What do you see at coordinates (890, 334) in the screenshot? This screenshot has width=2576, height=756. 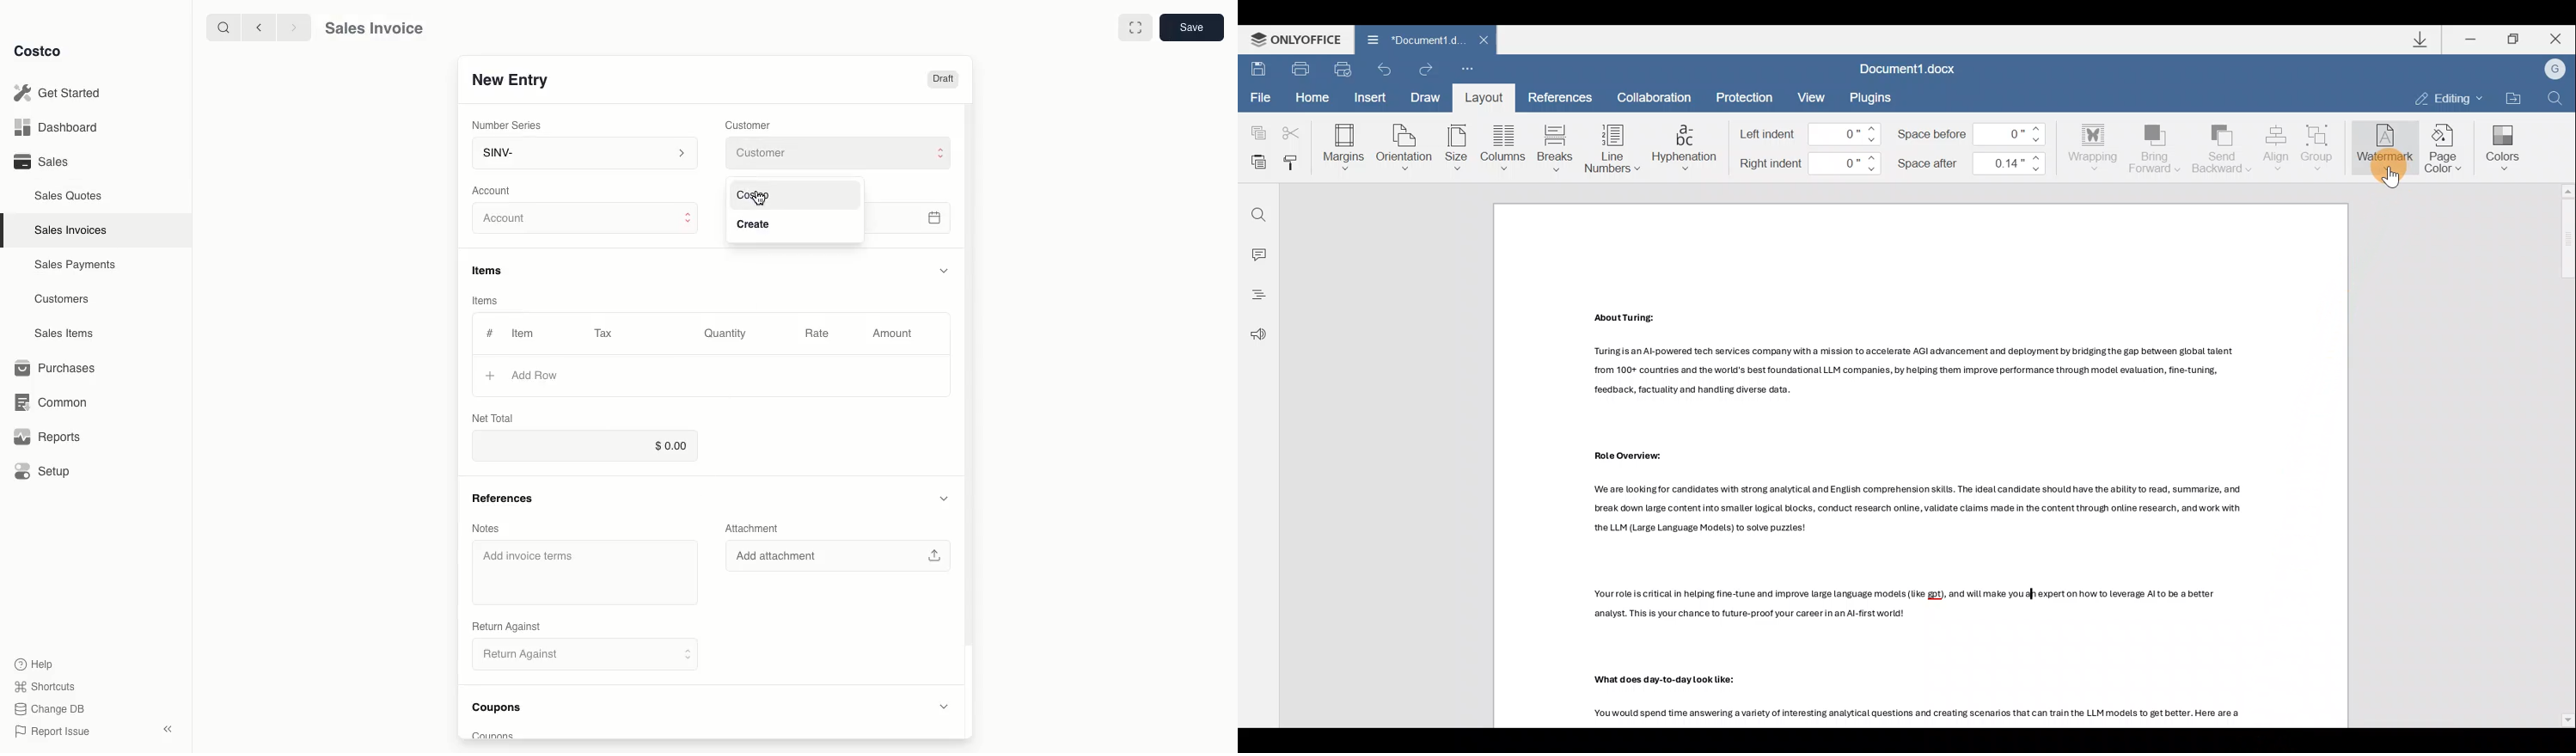 I see `Amount` at bounding box center [890, 334].